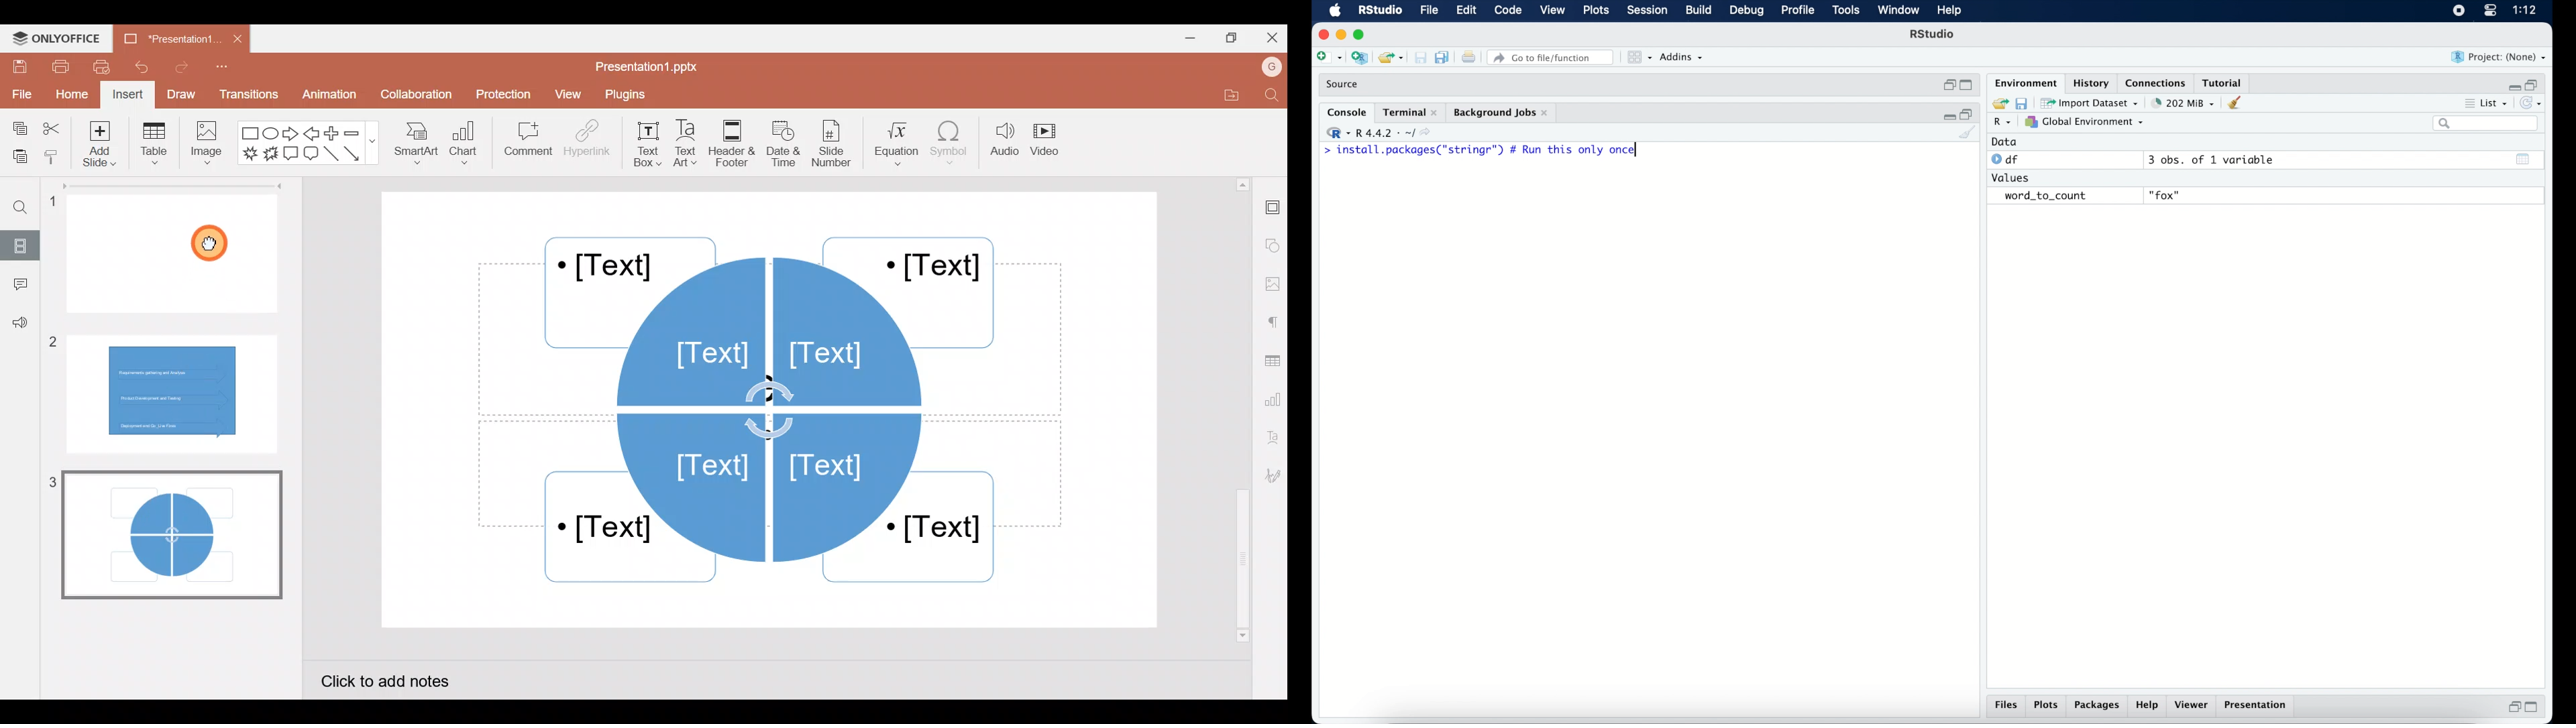 This screenshot has height=728, width=2576. What do you see at coordinates (1748, 11) in the screenshot?
I see `debug` at bounding box center [1748, 11].